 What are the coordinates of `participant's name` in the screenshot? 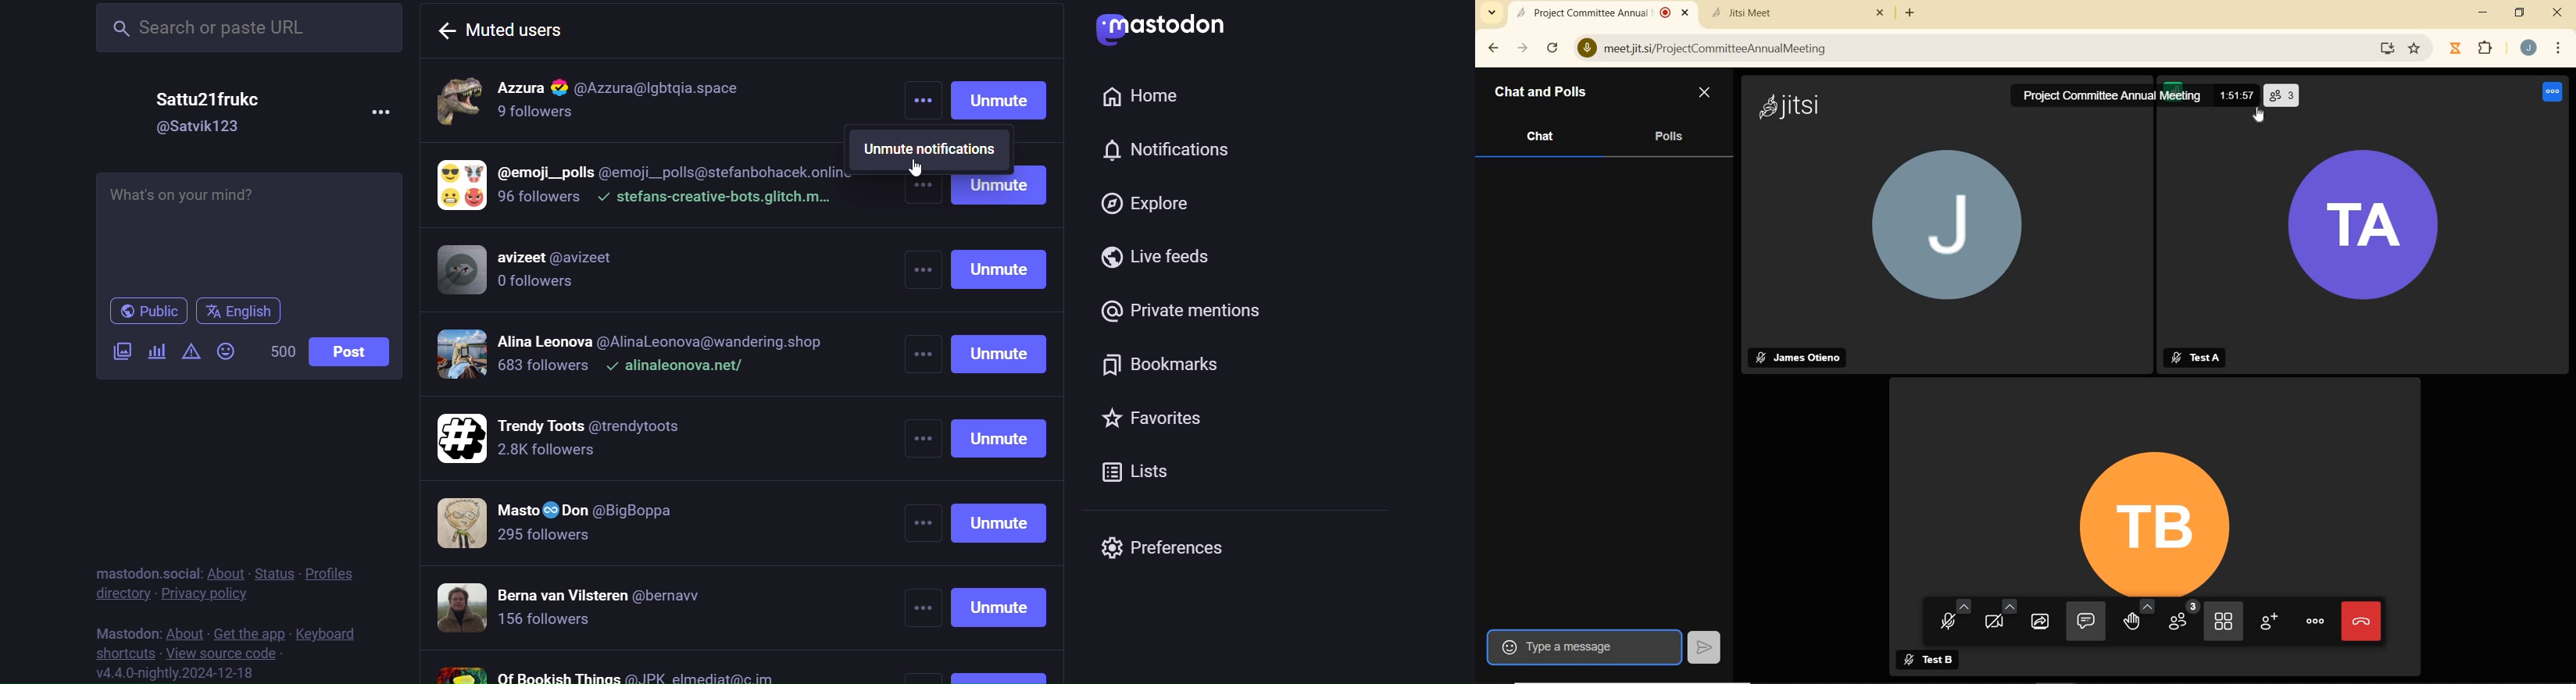 It's located at (1940, 656).